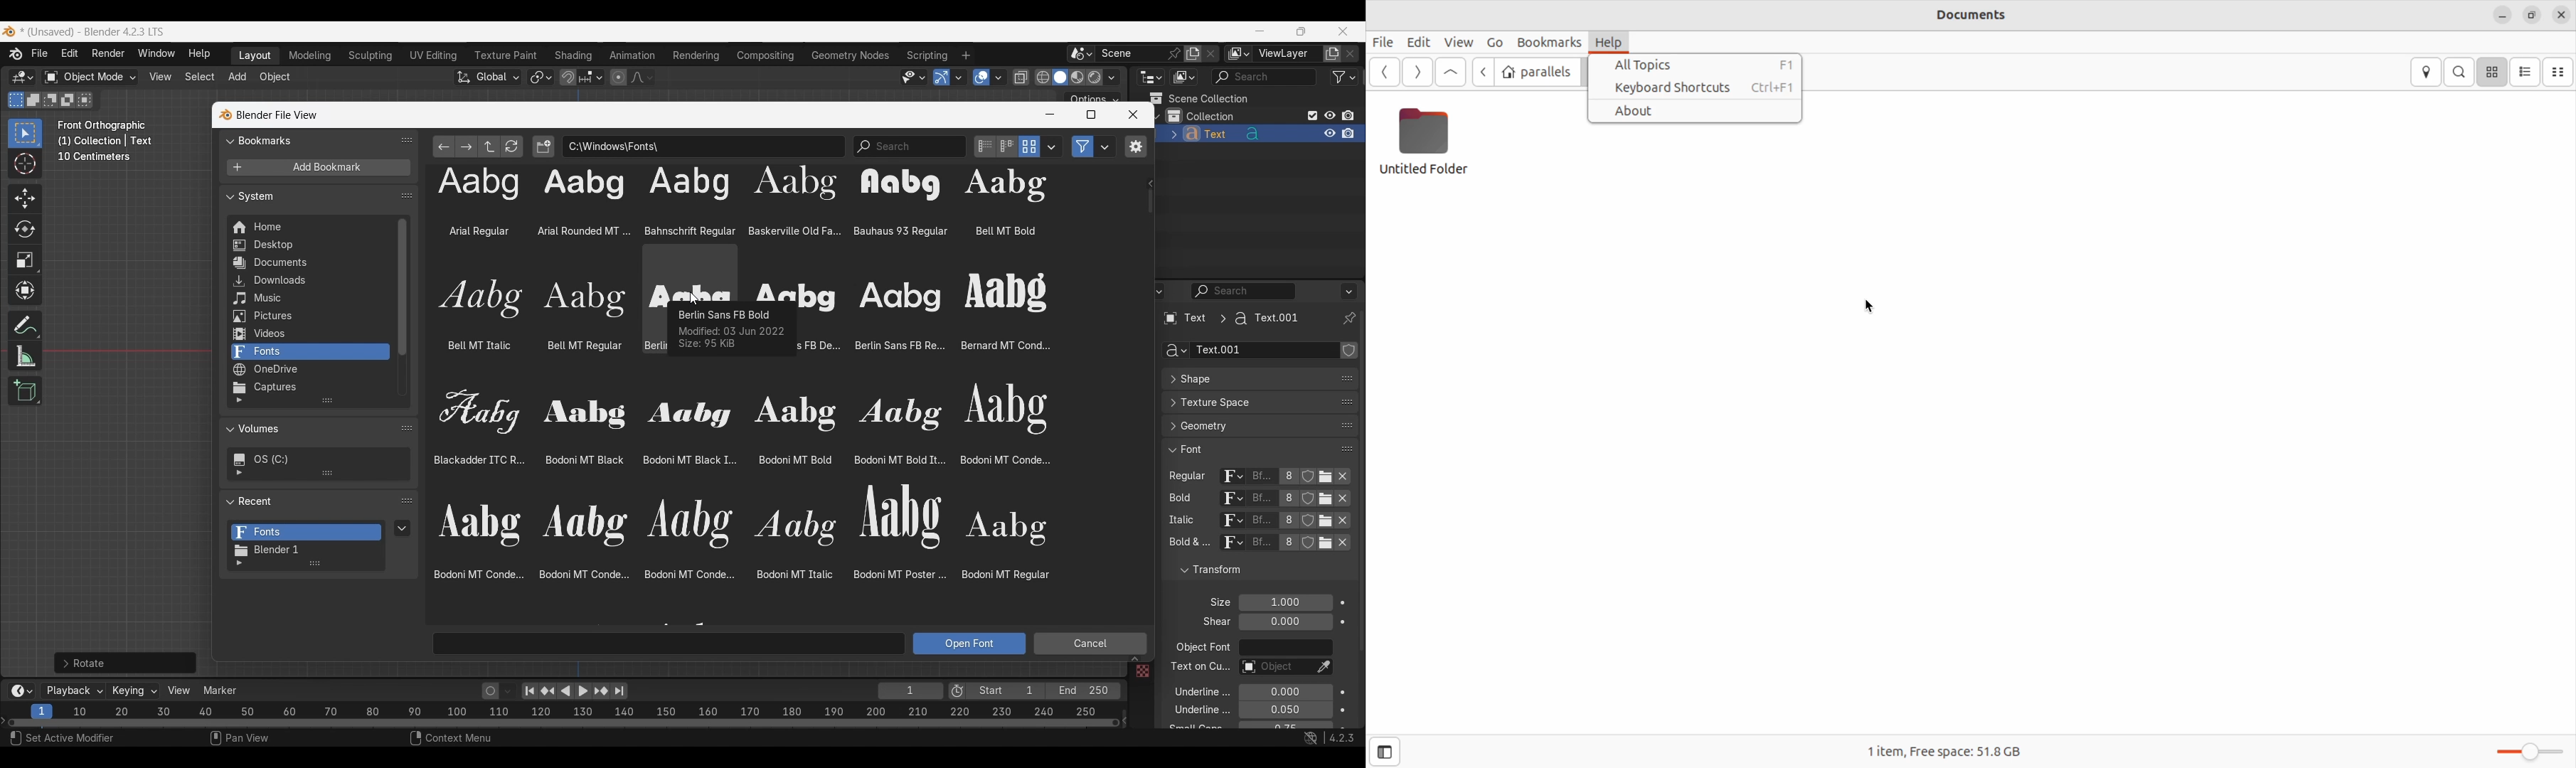 Image resolution: width=2576 pixels, height=784 pixels. Describe the element at coordinates (984, 146) in the screenshot. I see `Display settings, vertical list` at that location.